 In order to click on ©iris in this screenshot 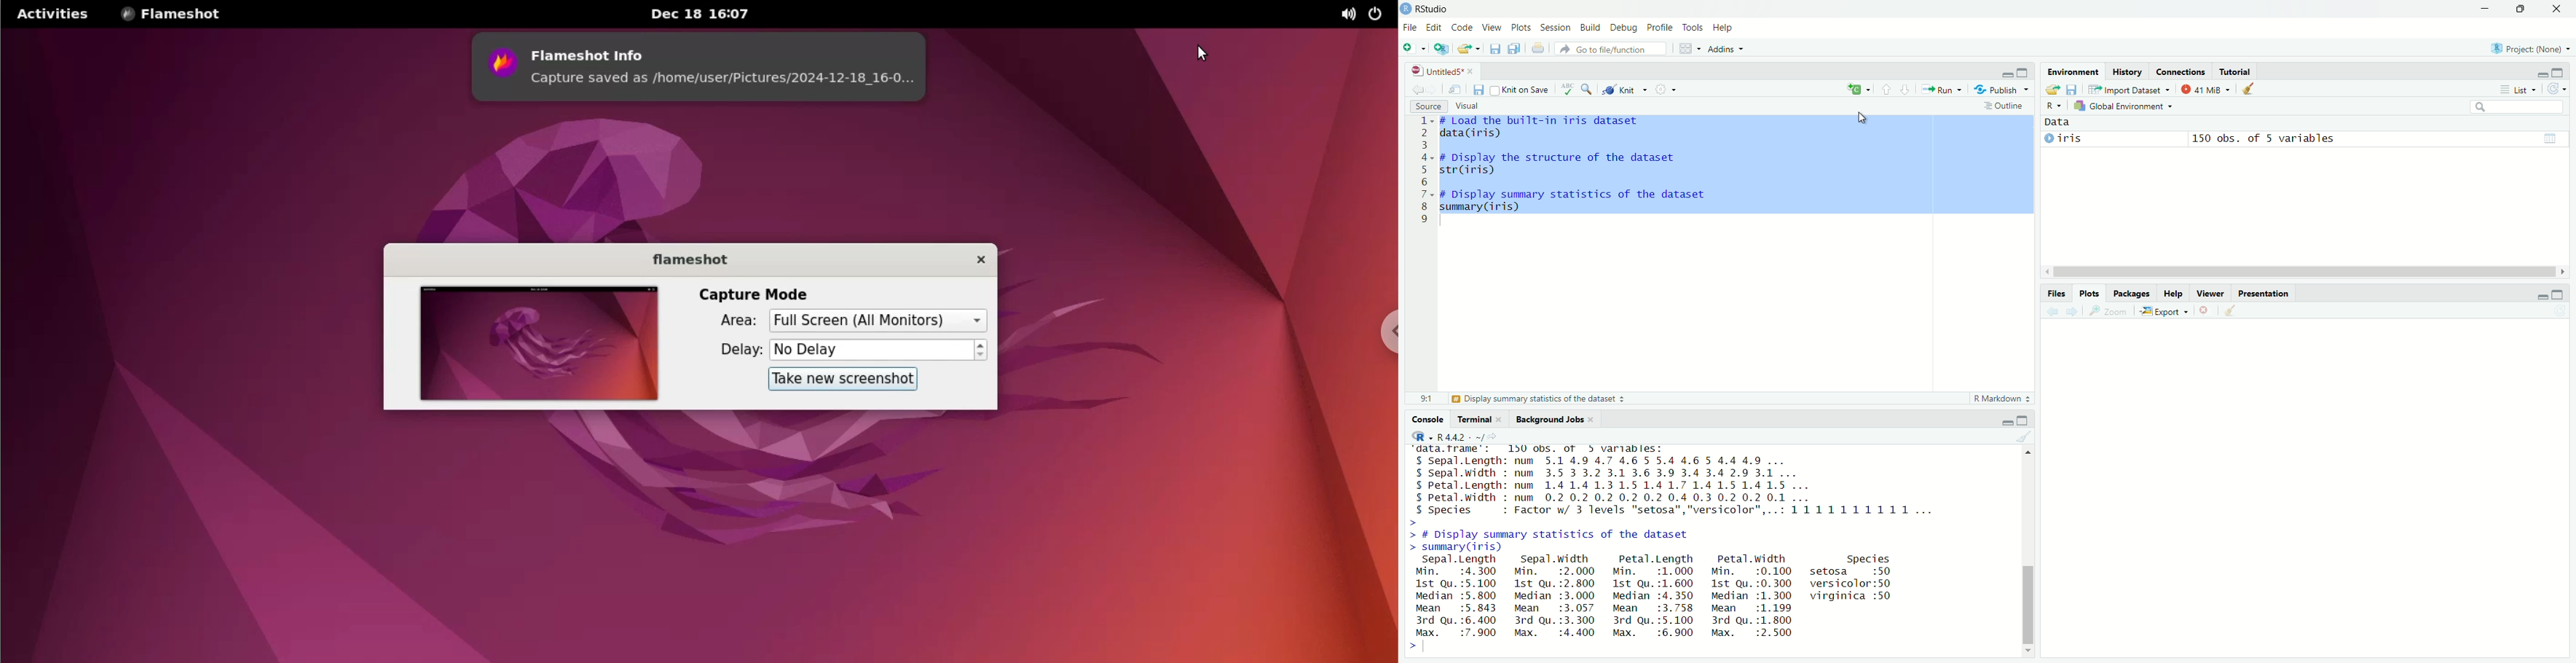, I will do `click(2070, 139)`.